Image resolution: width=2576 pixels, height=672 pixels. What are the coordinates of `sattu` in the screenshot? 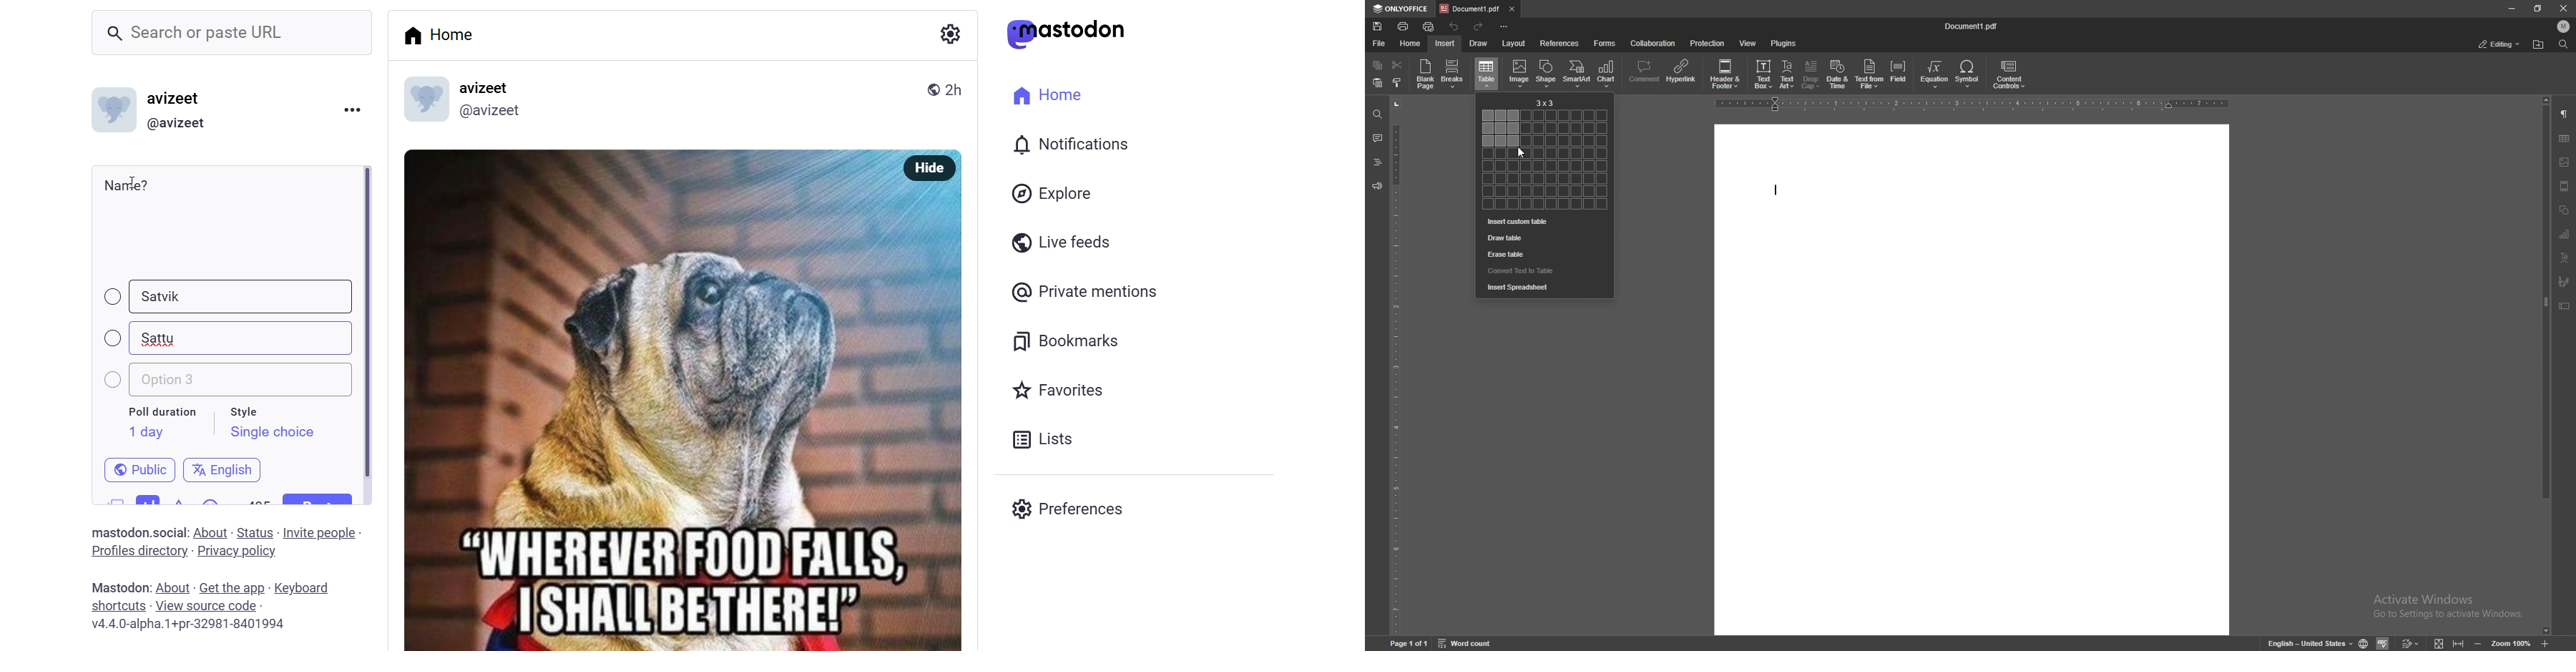 It's located at (164, 336).